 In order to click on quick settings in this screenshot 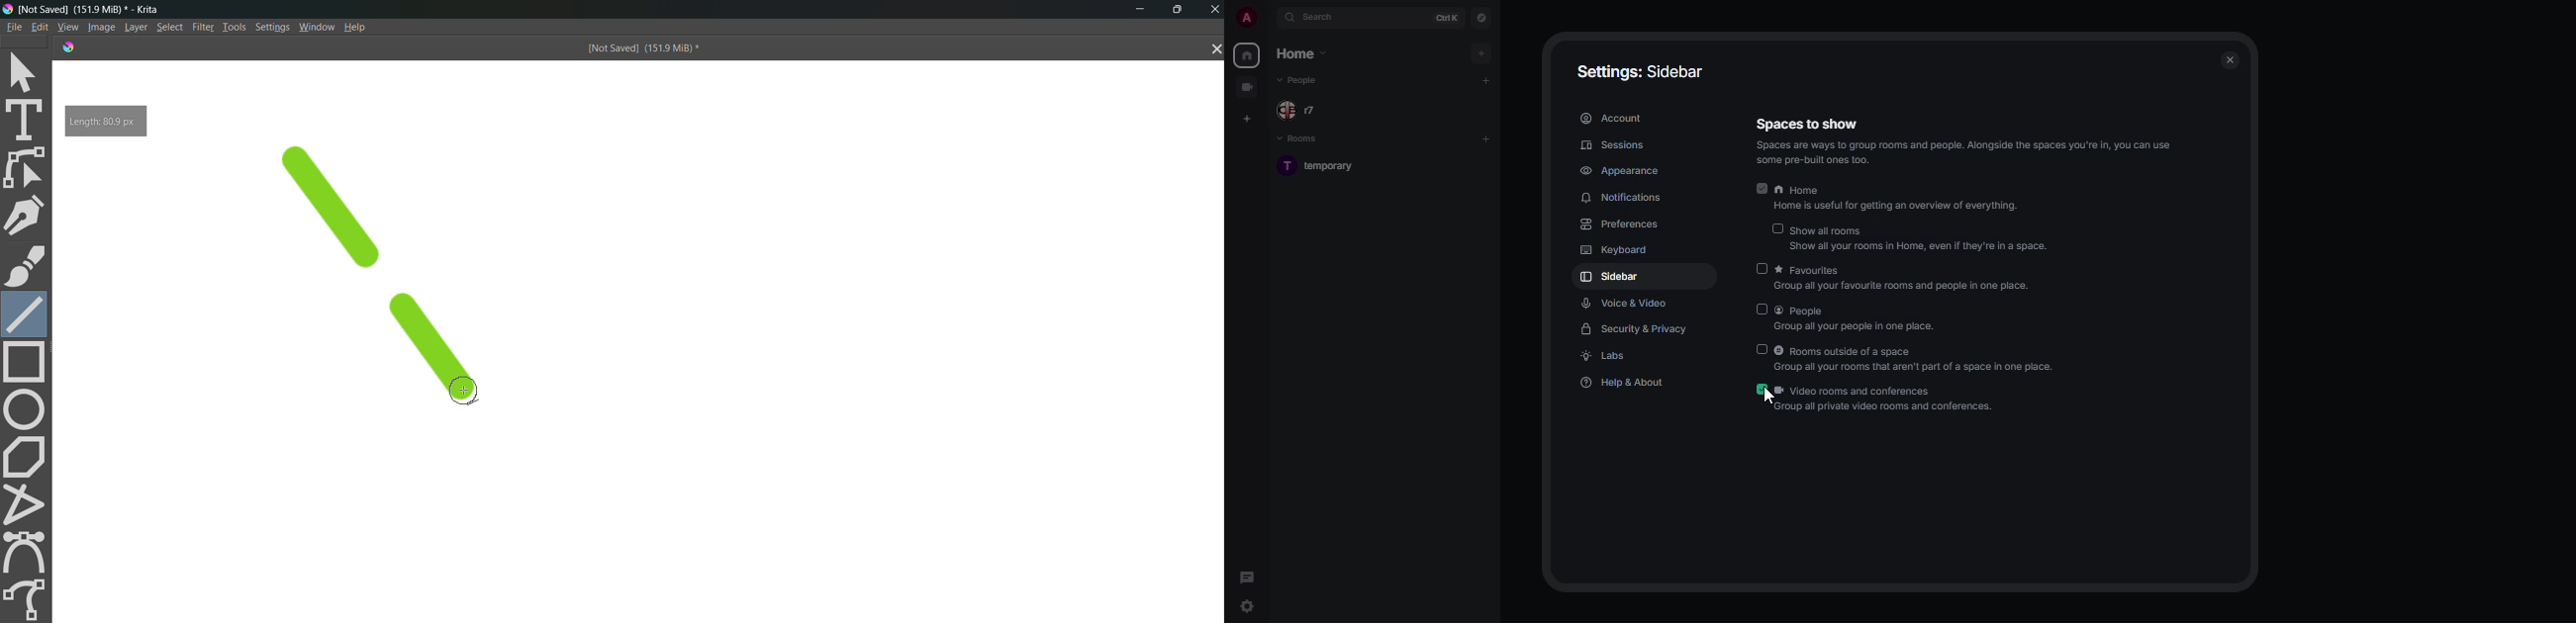, I will do `click(1247, 605)`.